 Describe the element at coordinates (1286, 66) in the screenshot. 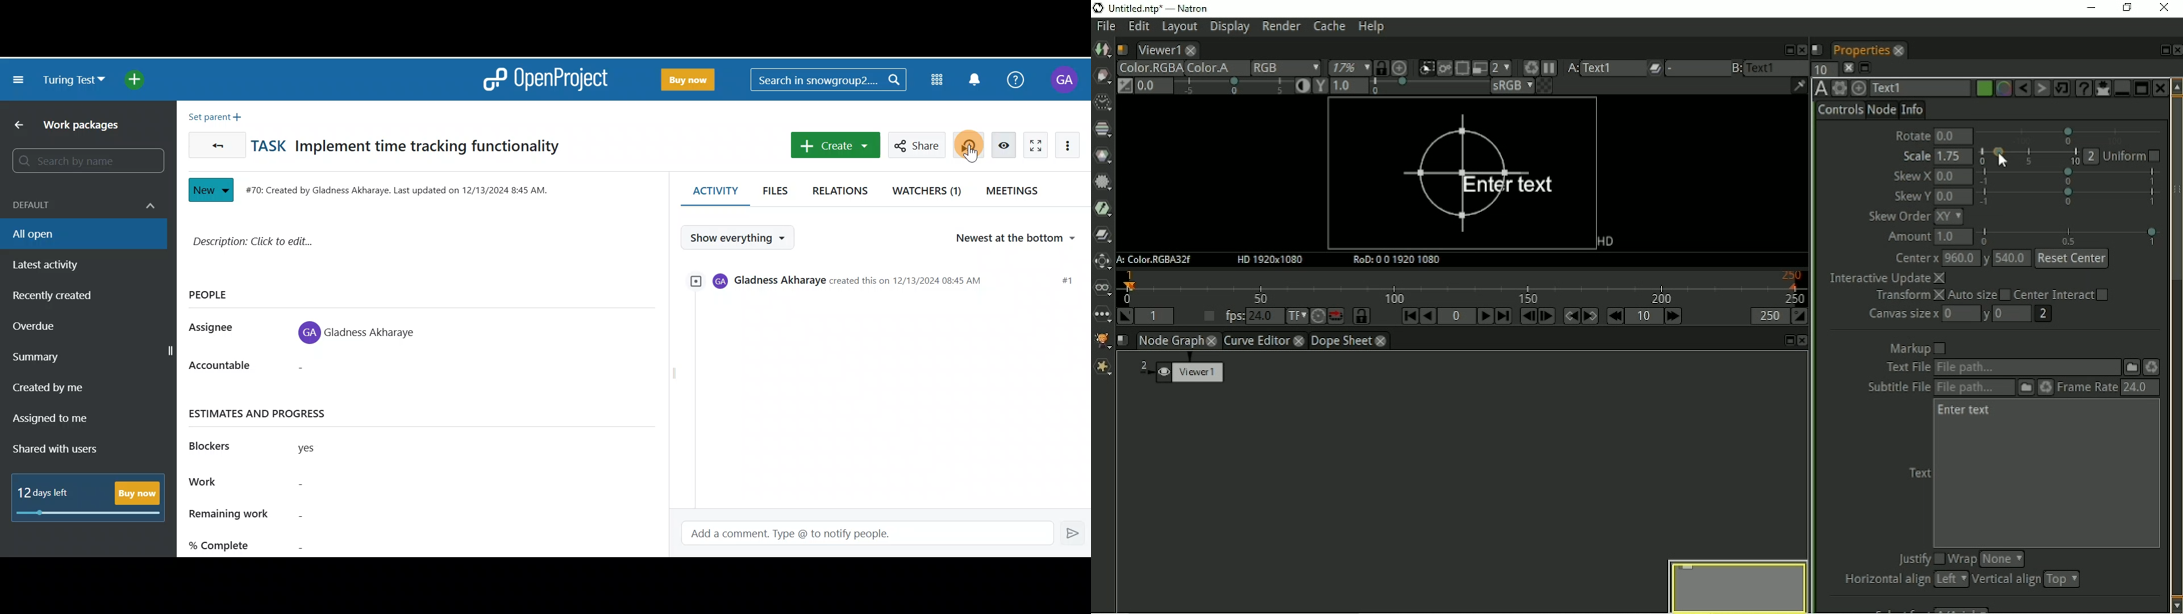

I see `RGB` at that location.